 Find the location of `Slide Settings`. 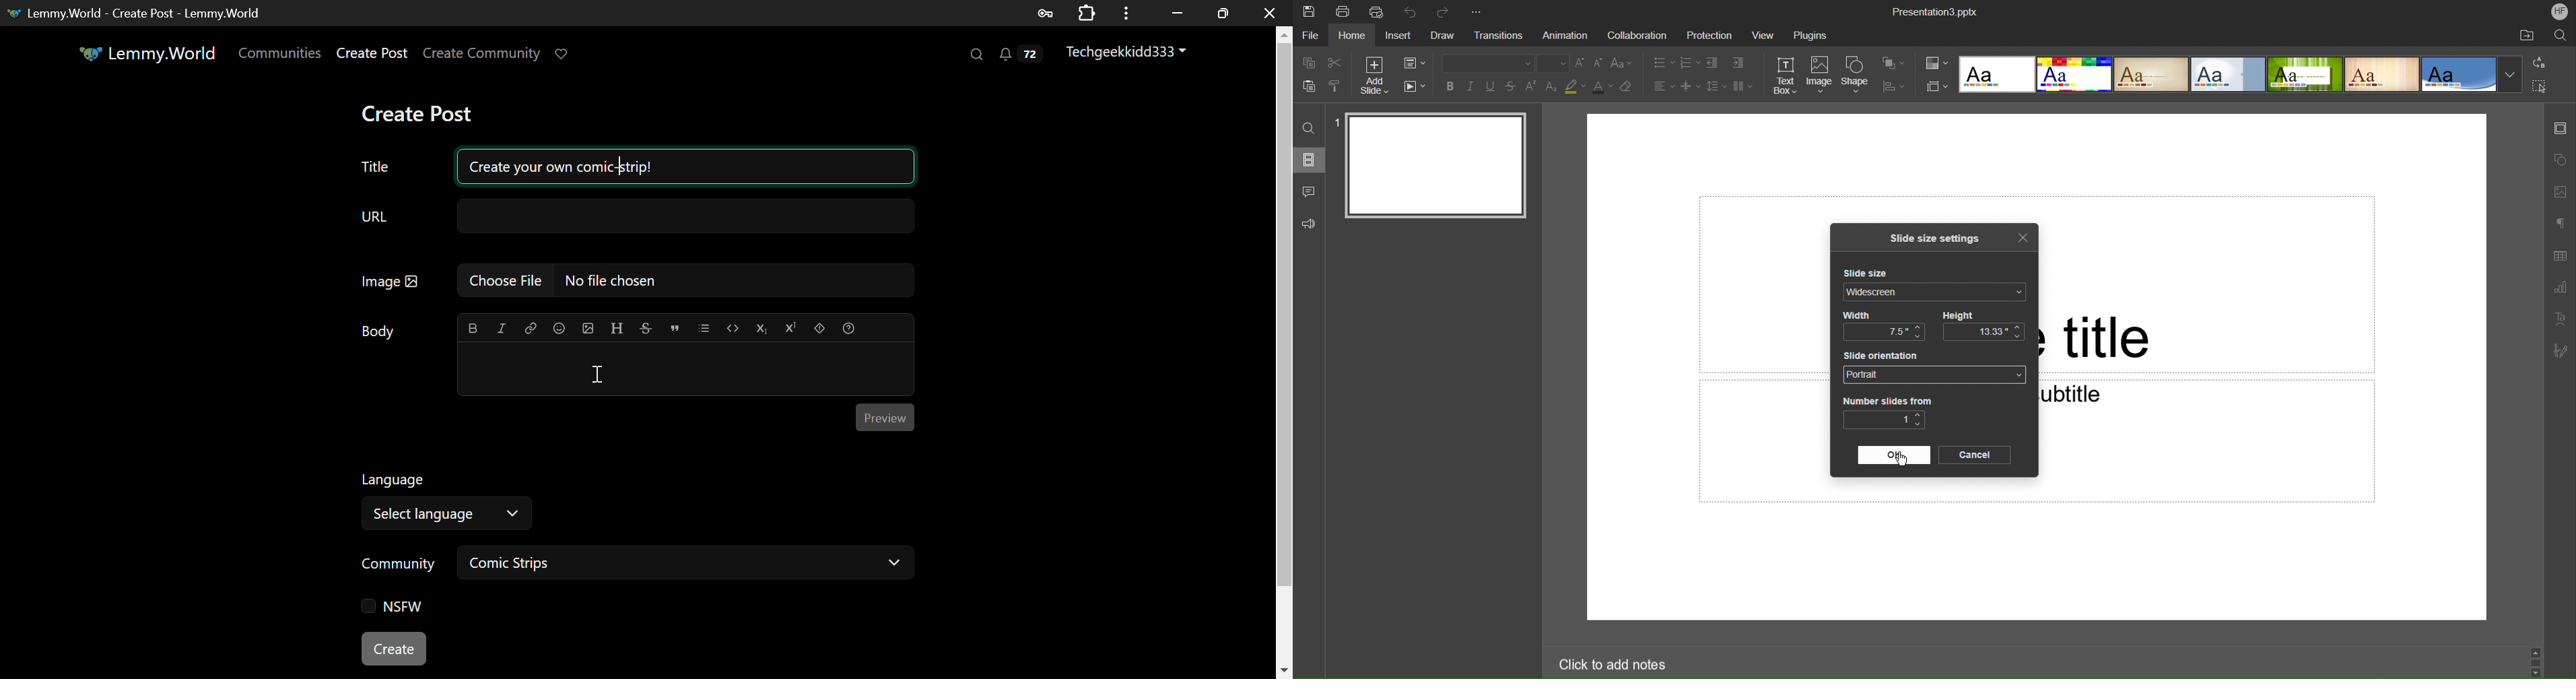

Slide Settings is located at coordinates (2560, 132).